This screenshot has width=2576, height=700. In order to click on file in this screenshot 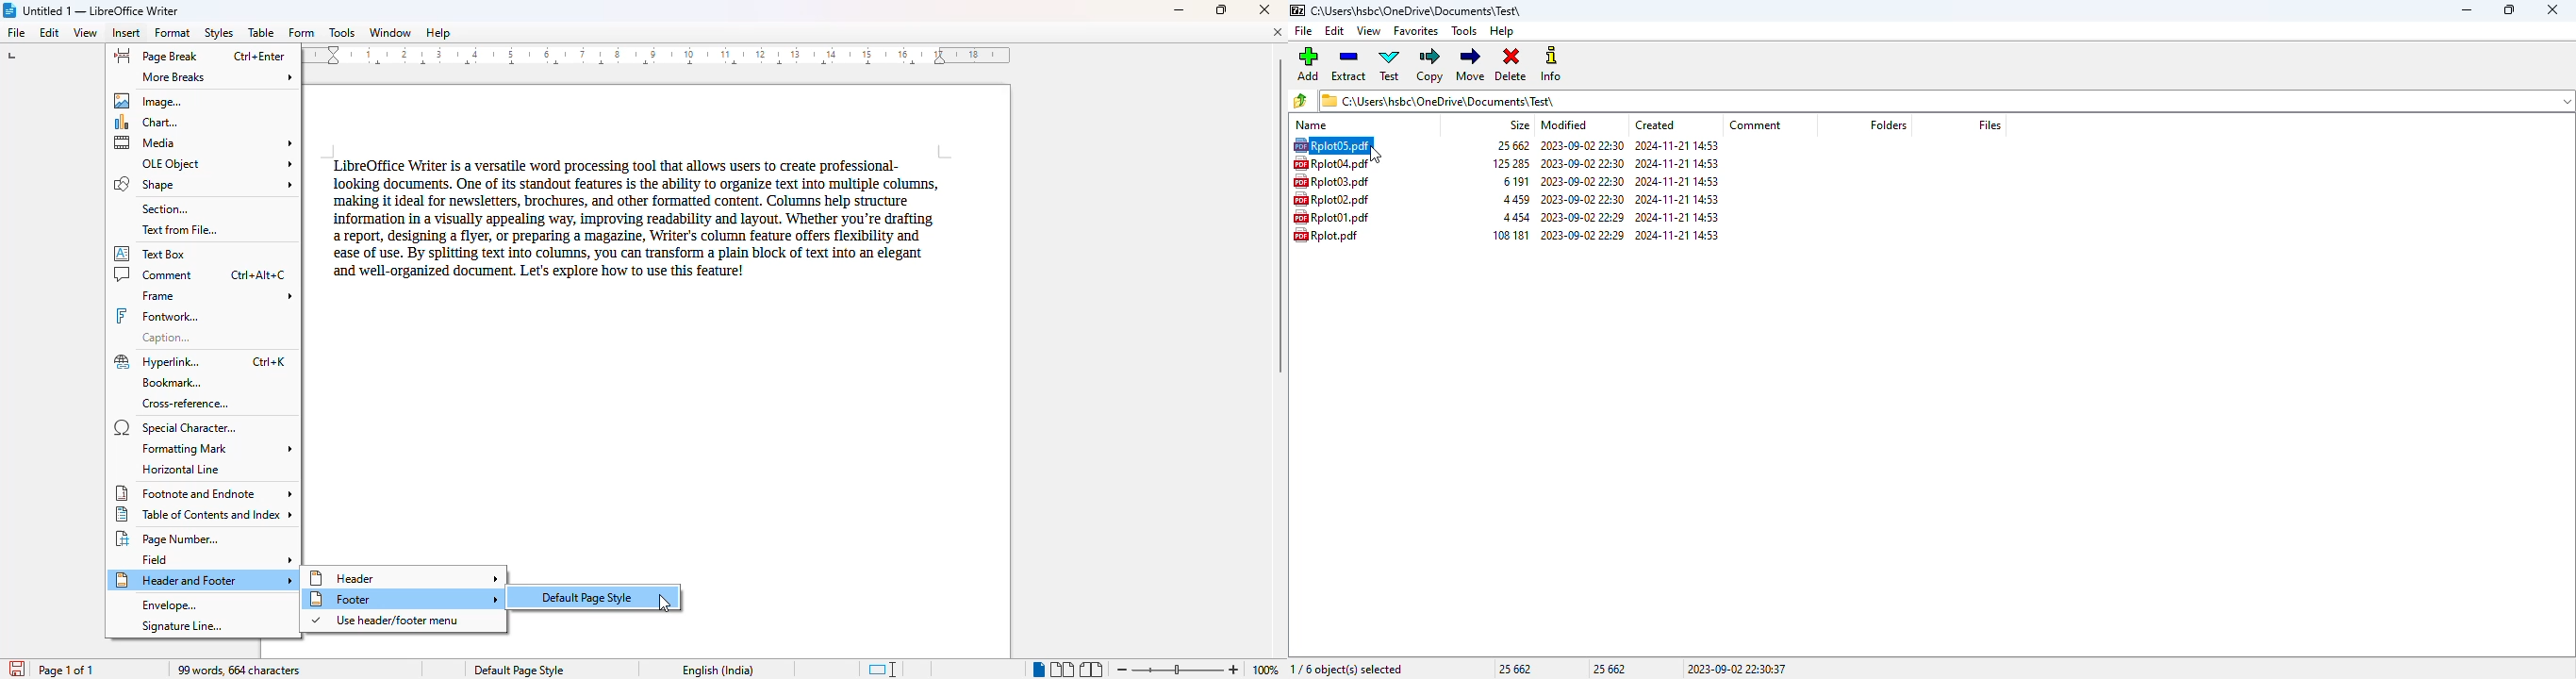, I will do `click(15, 32)`.